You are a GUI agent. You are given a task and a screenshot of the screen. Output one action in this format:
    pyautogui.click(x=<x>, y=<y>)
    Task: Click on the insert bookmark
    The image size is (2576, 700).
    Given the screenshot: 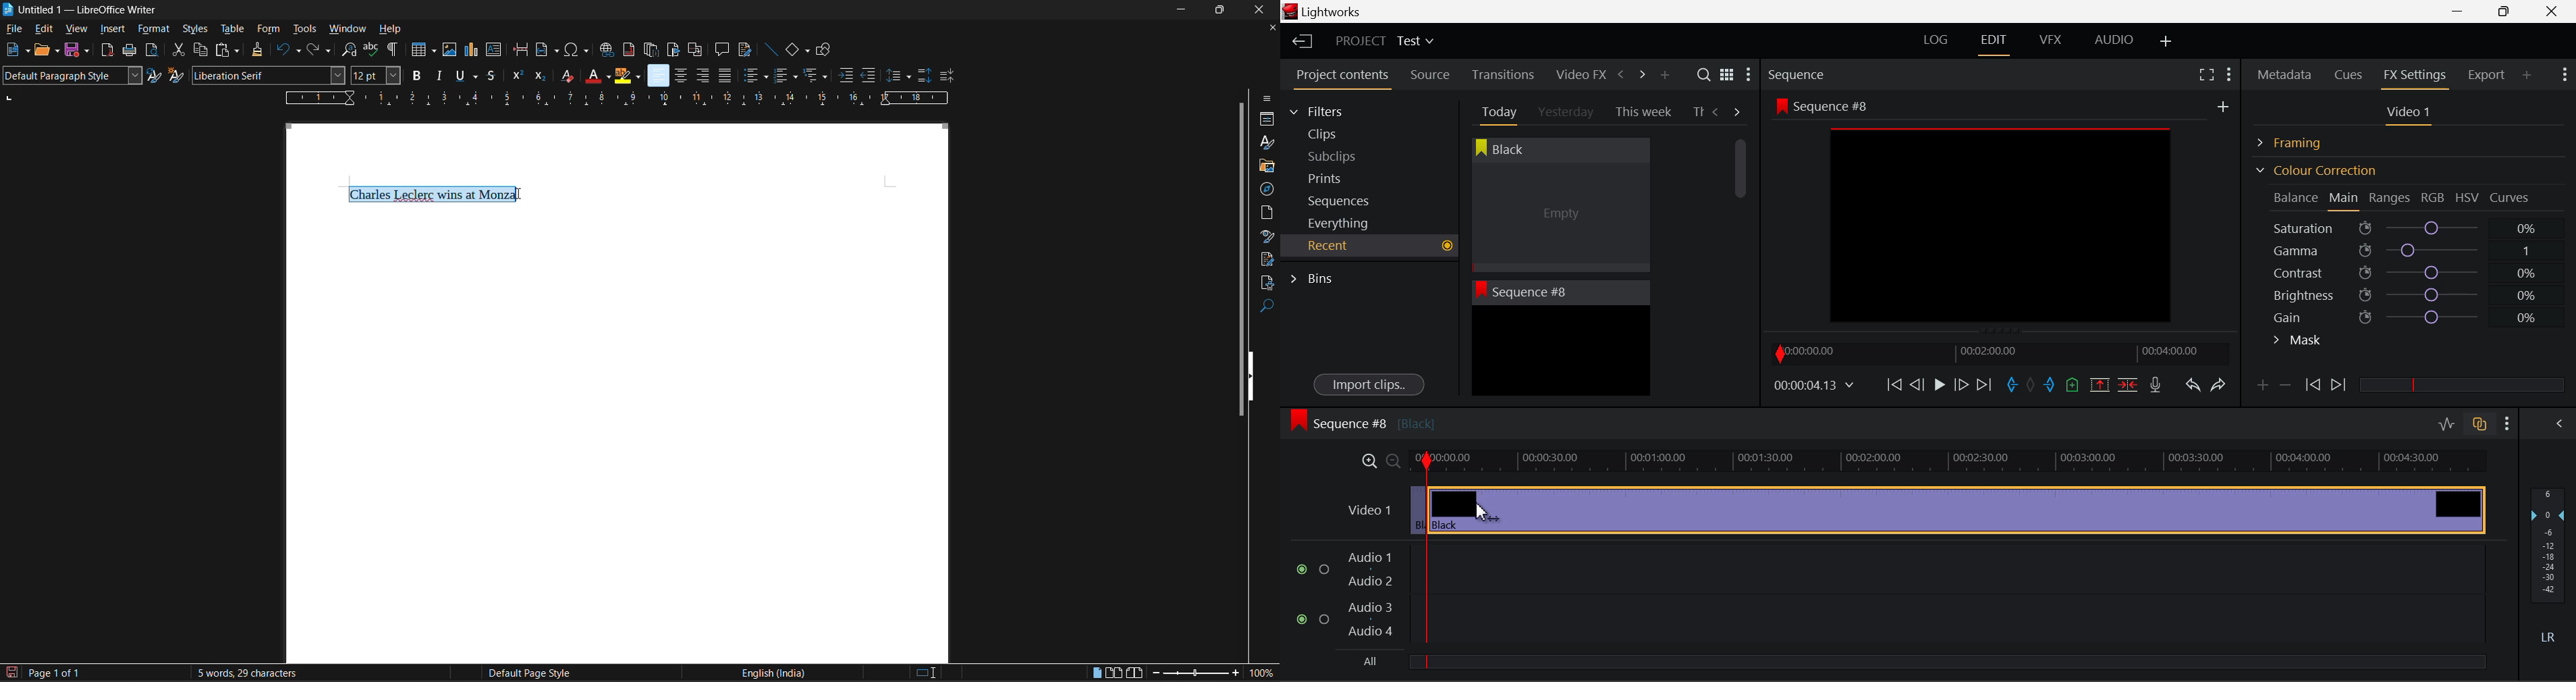 What is the action you would take?
    pyautogui.click(x=674, y=50)
    